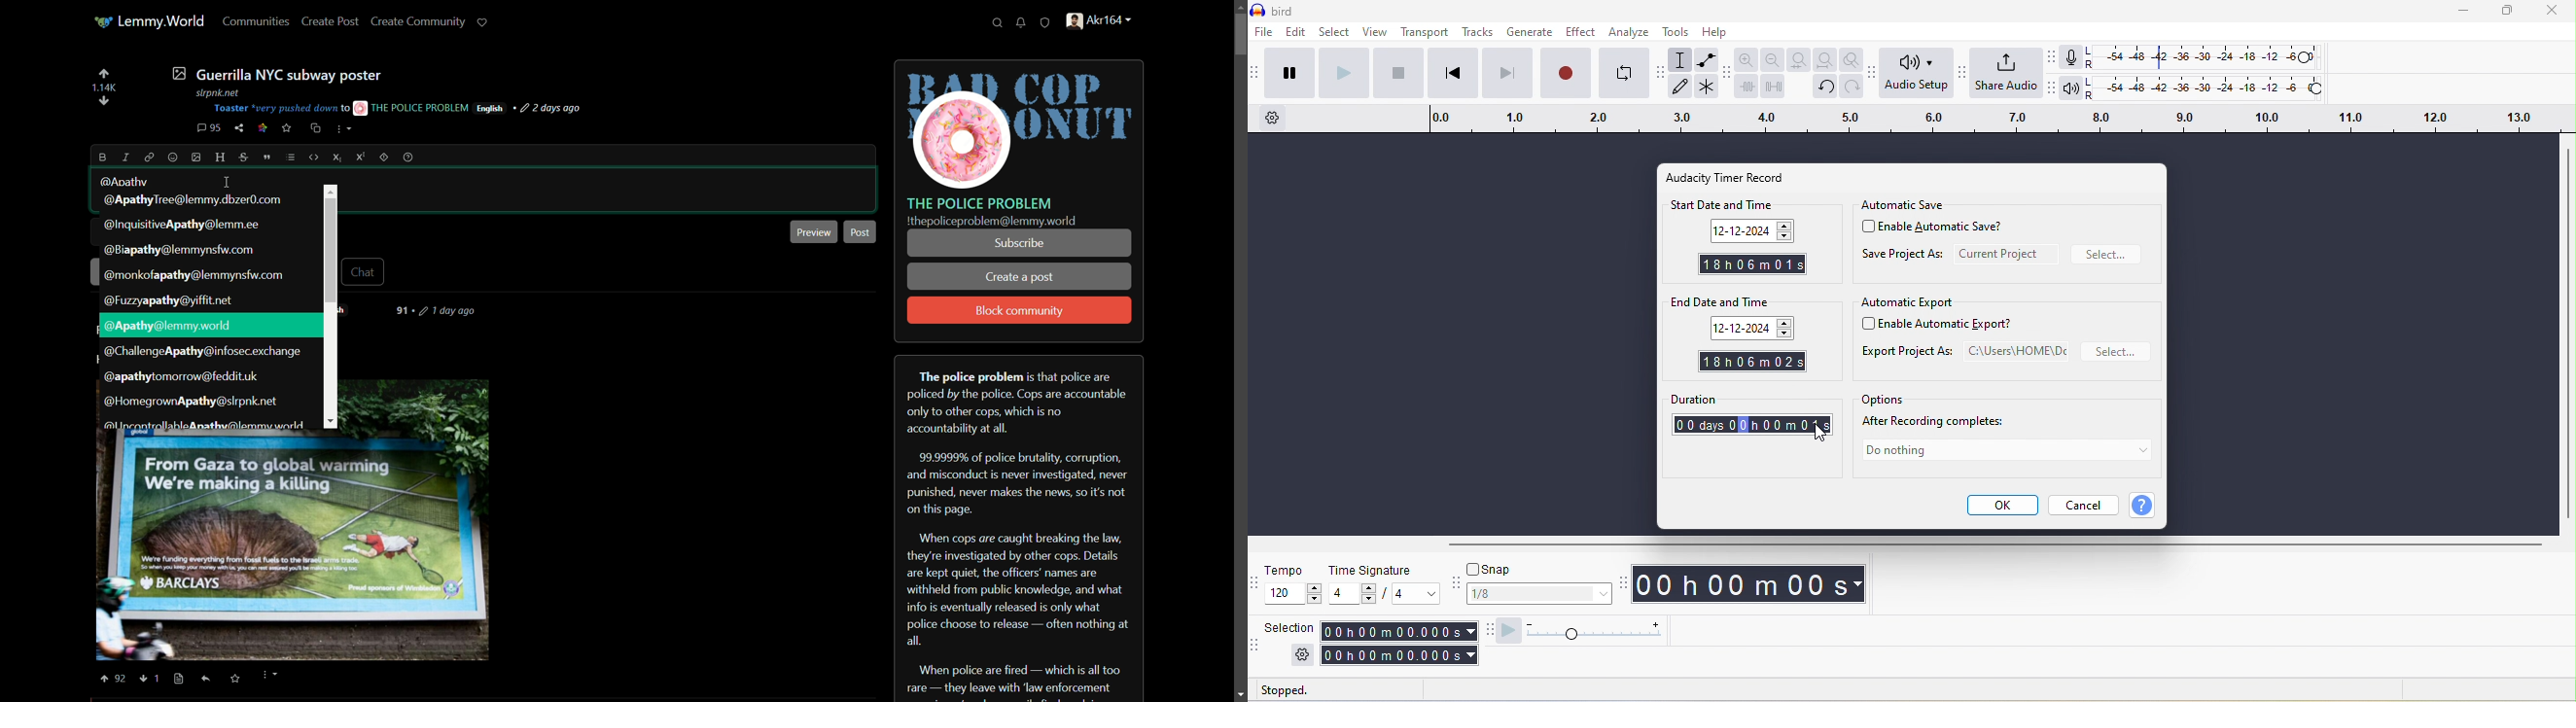 Image resolution: width=2576 pixels, height=728 pixels. I want to click on playback meter, so click(2071, 91).